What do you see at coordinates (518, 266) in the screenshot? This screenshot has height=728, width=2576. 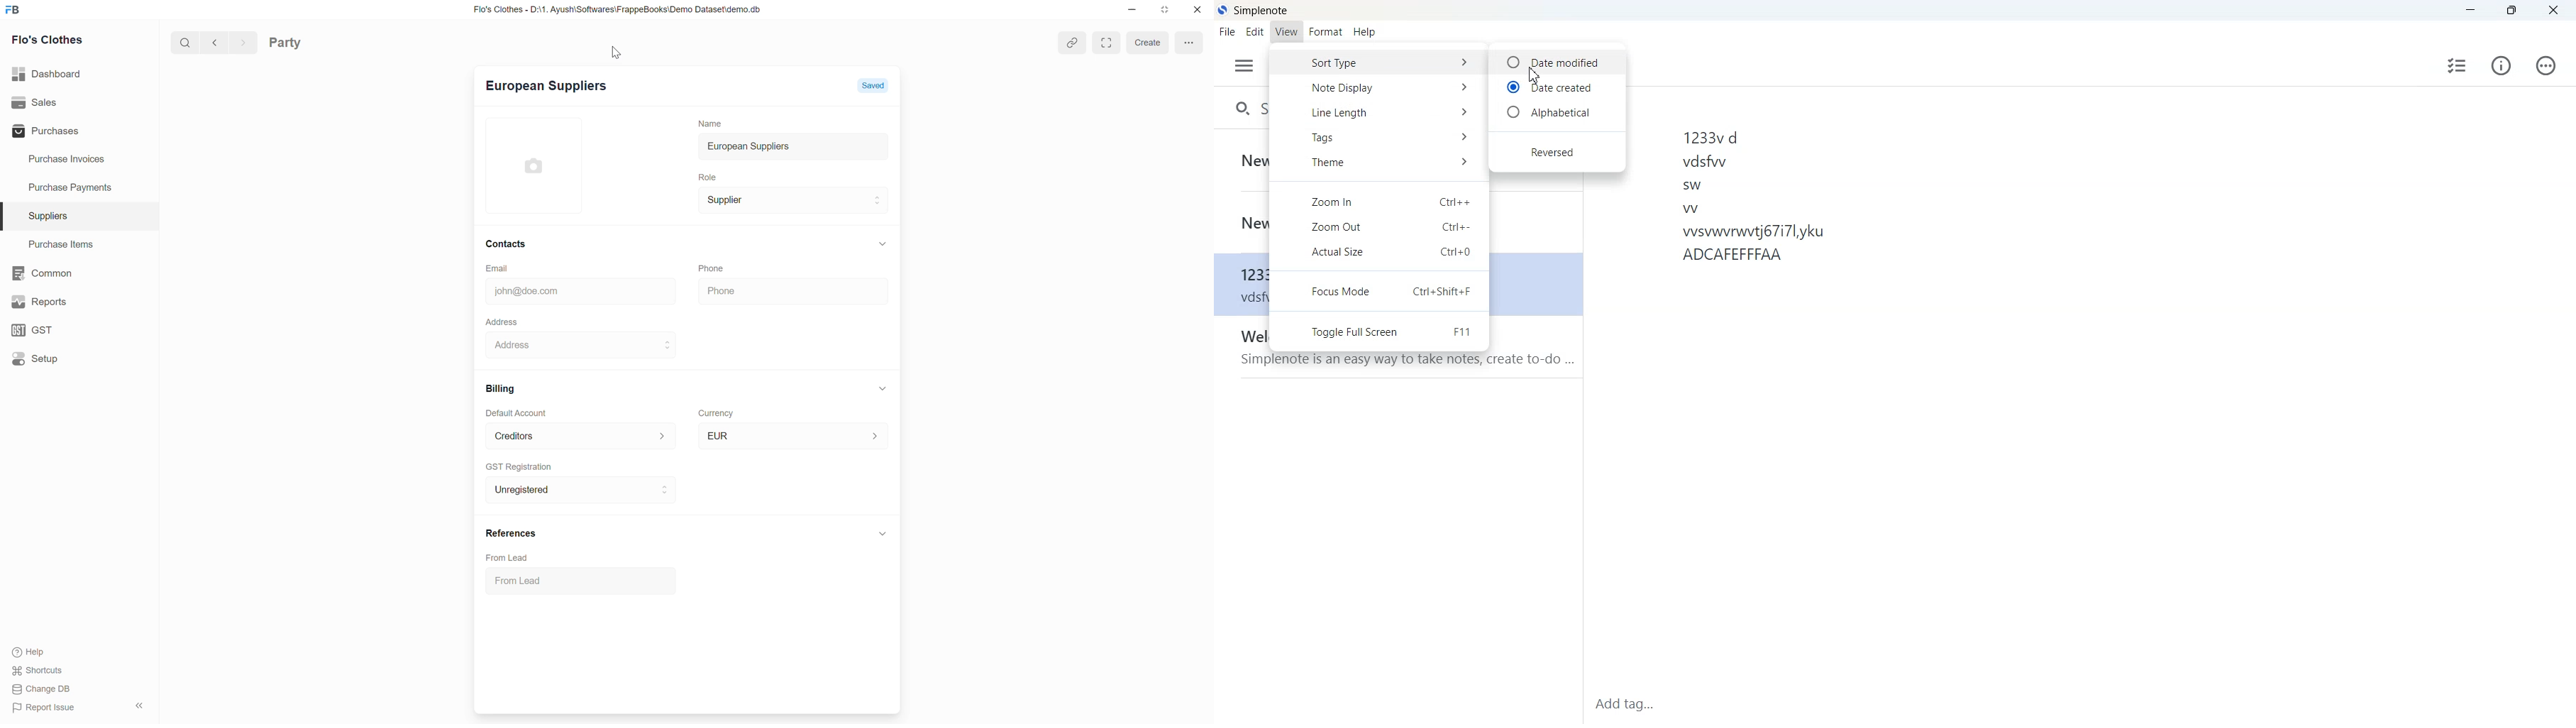 I see `Email` at bounding box center [518, 266].